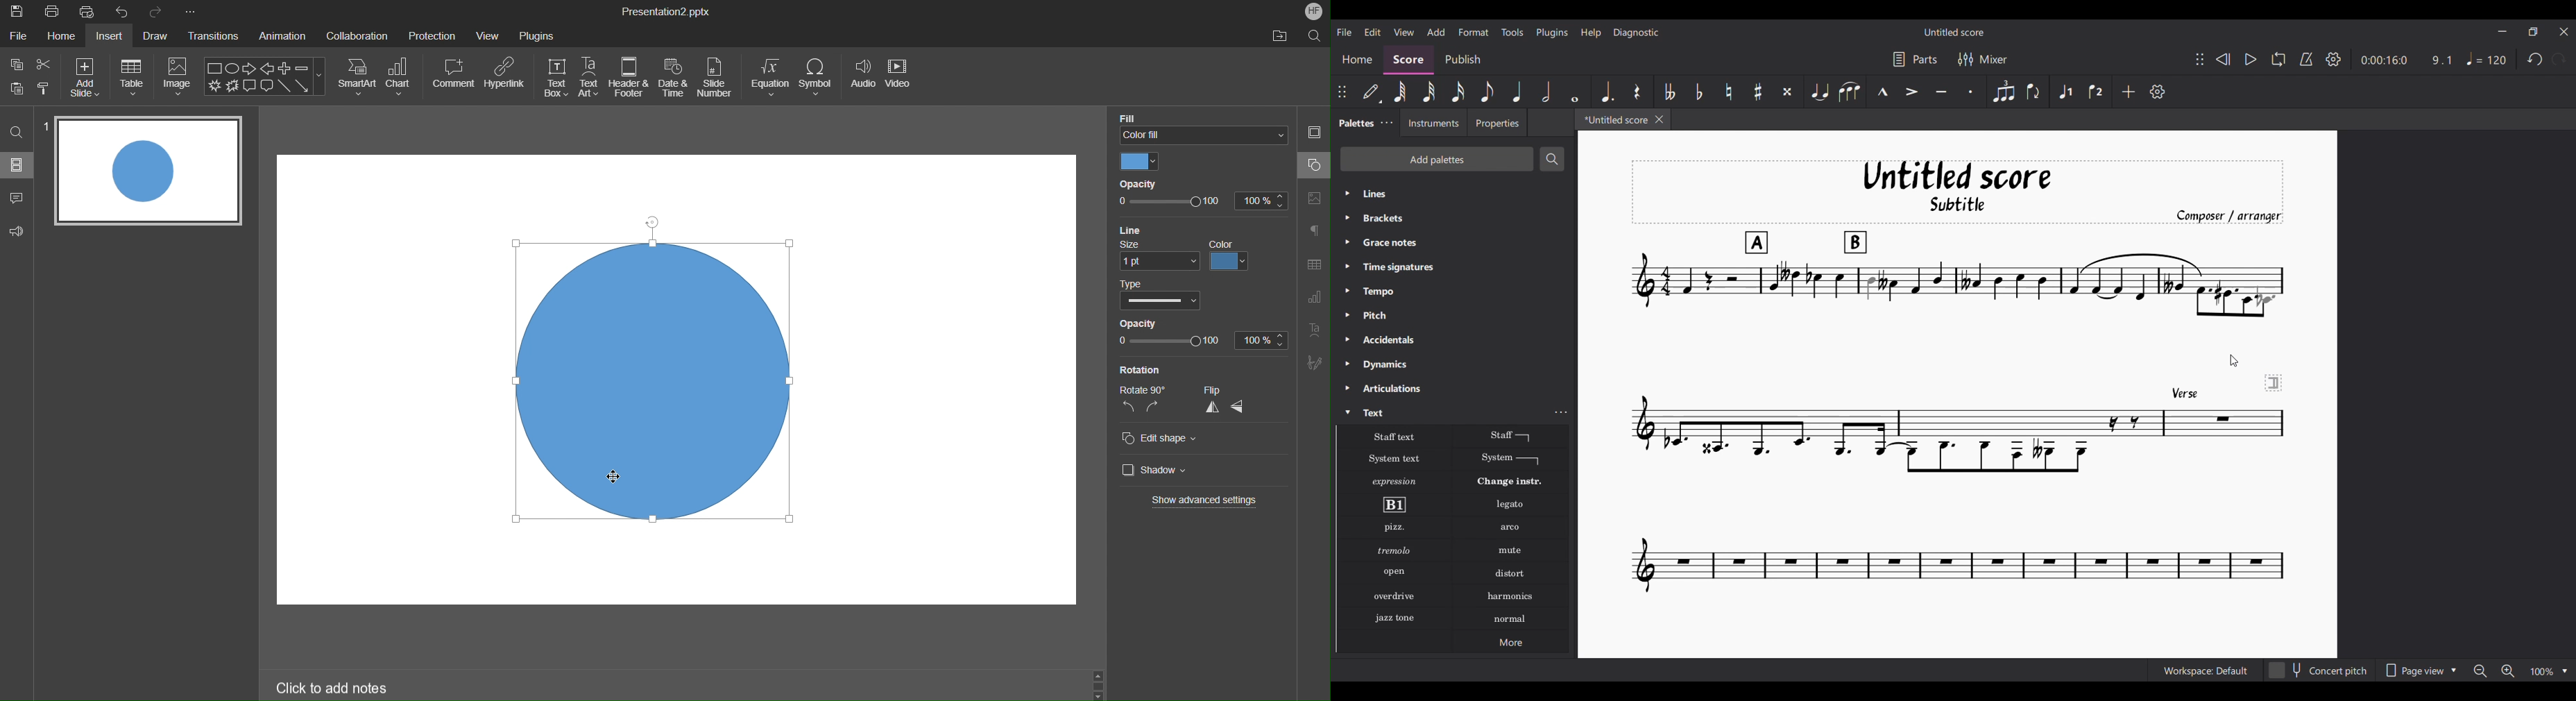 This screenshot has height=728, width=2576. Describe the element at coordinates (660, 379) in the screenshot. I see `Circle with bevel` at that location.